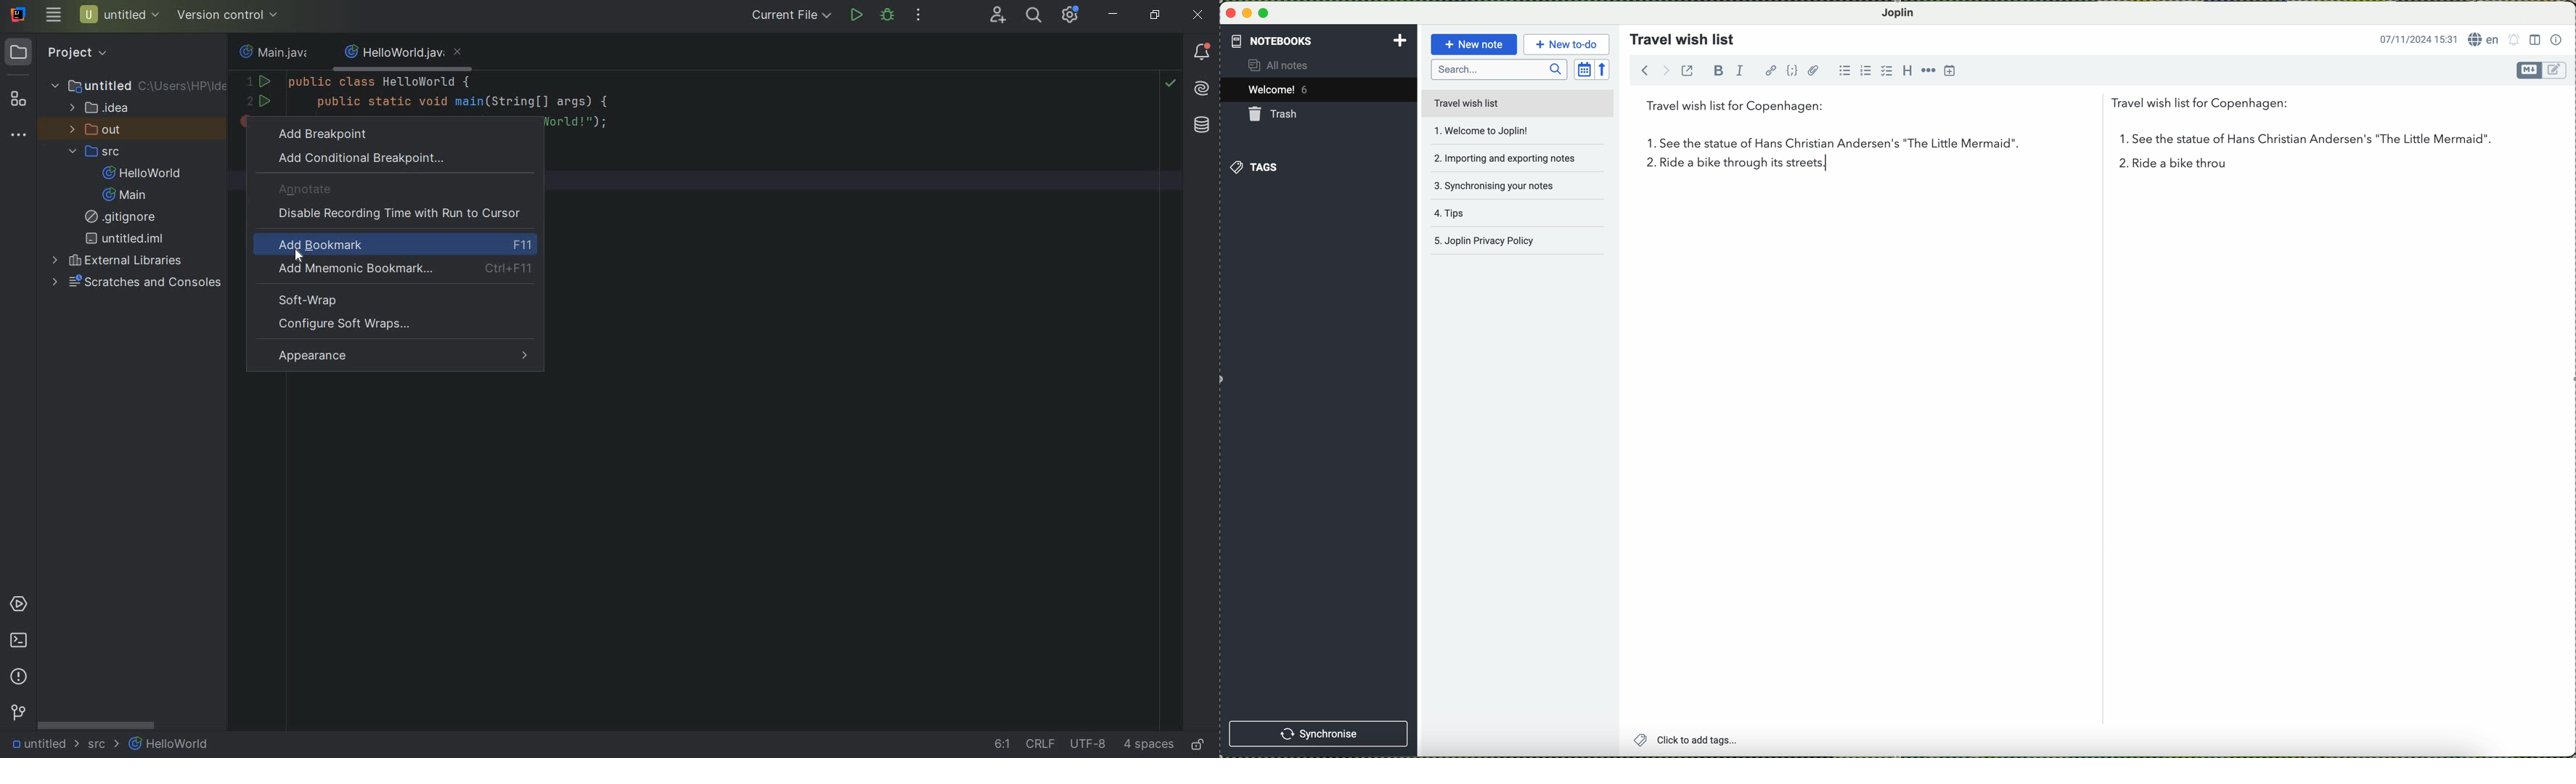 This screenshot has width=2576, height=784. What do you see at coordinates (1828, 162) in the screenshot?
I see `typing` at bounding box center [1828, 162].